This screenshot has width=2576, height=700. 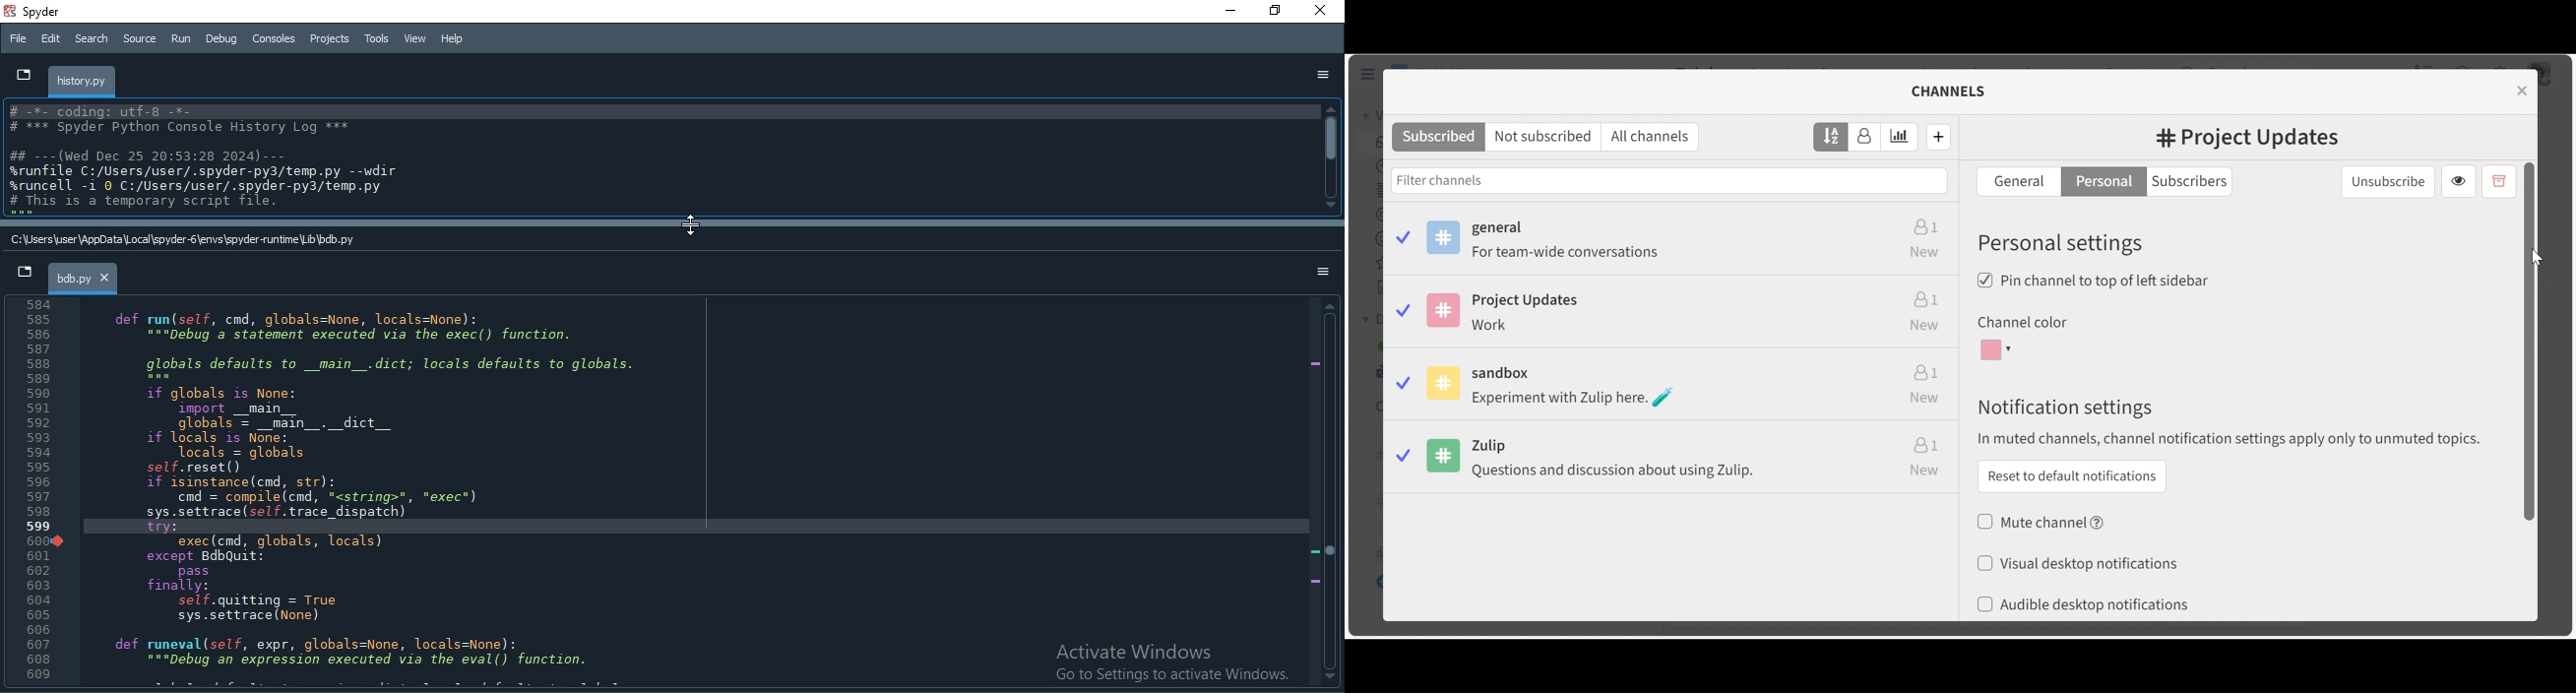 I want to click on Archive channel, so click(x=2499, y=182).